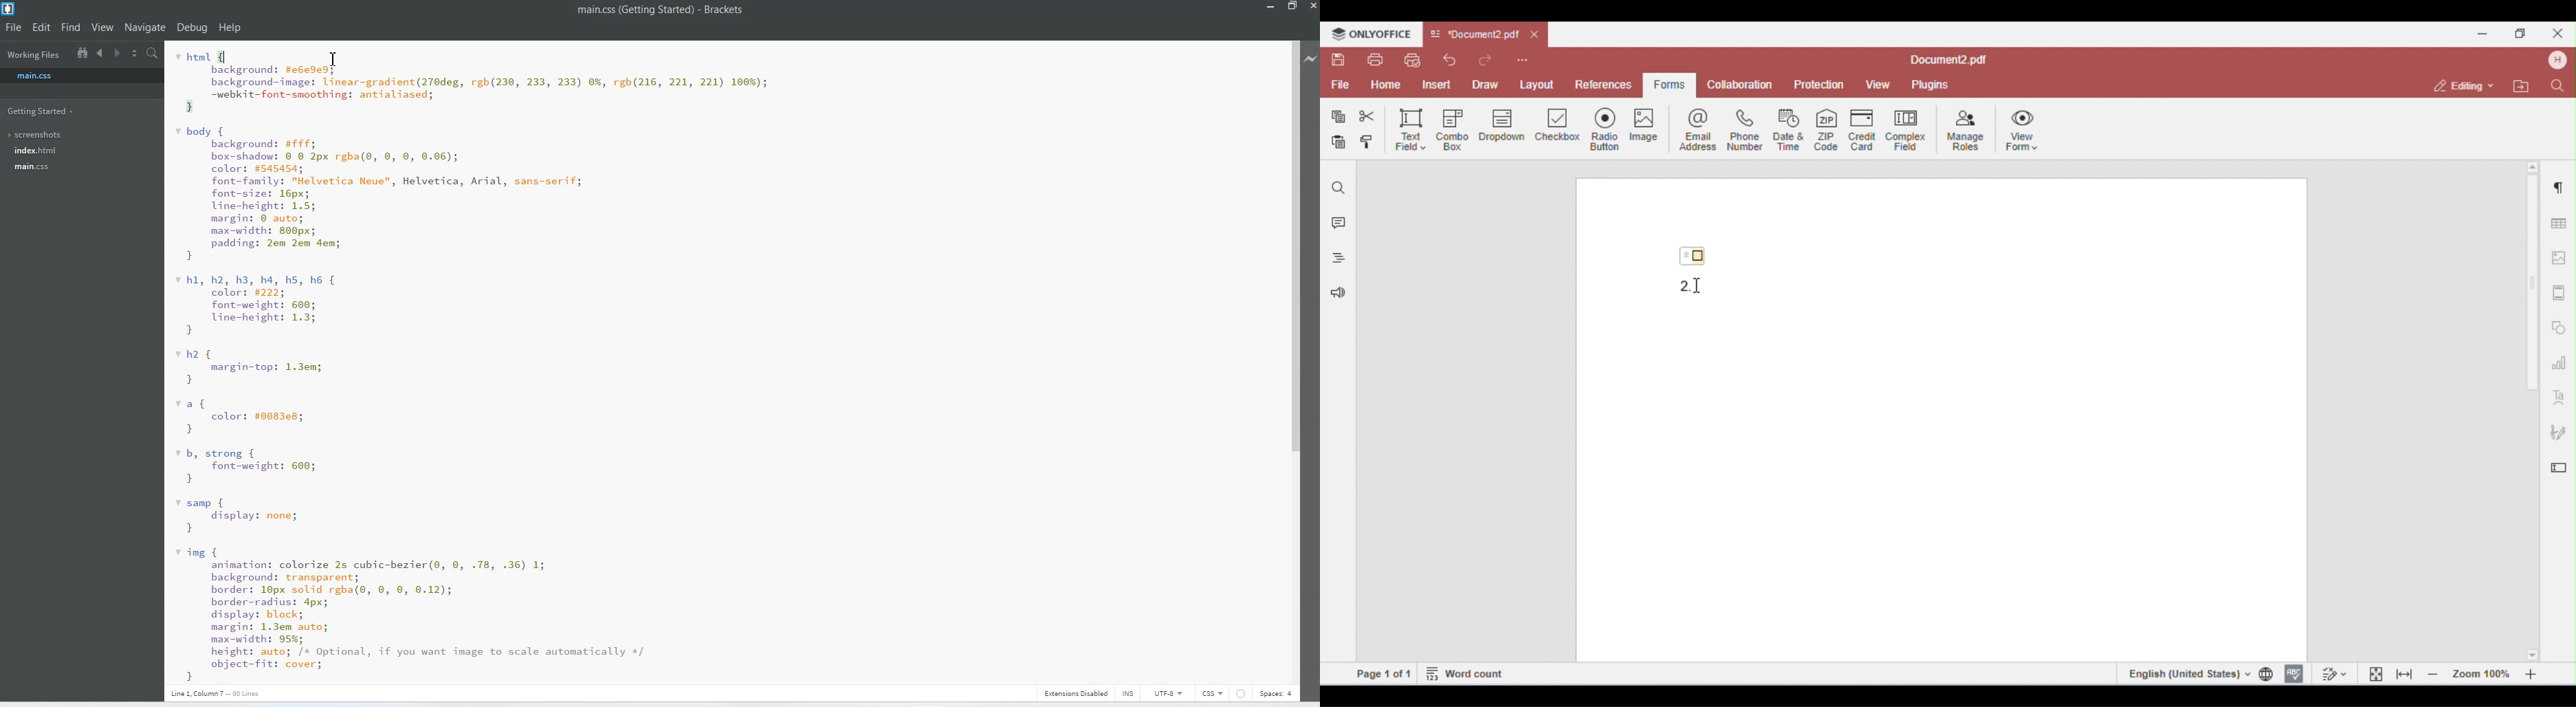  What do you see at coordinates (230, 28) in the screenshot?
I see `Help` at bounding box center [230, 28].